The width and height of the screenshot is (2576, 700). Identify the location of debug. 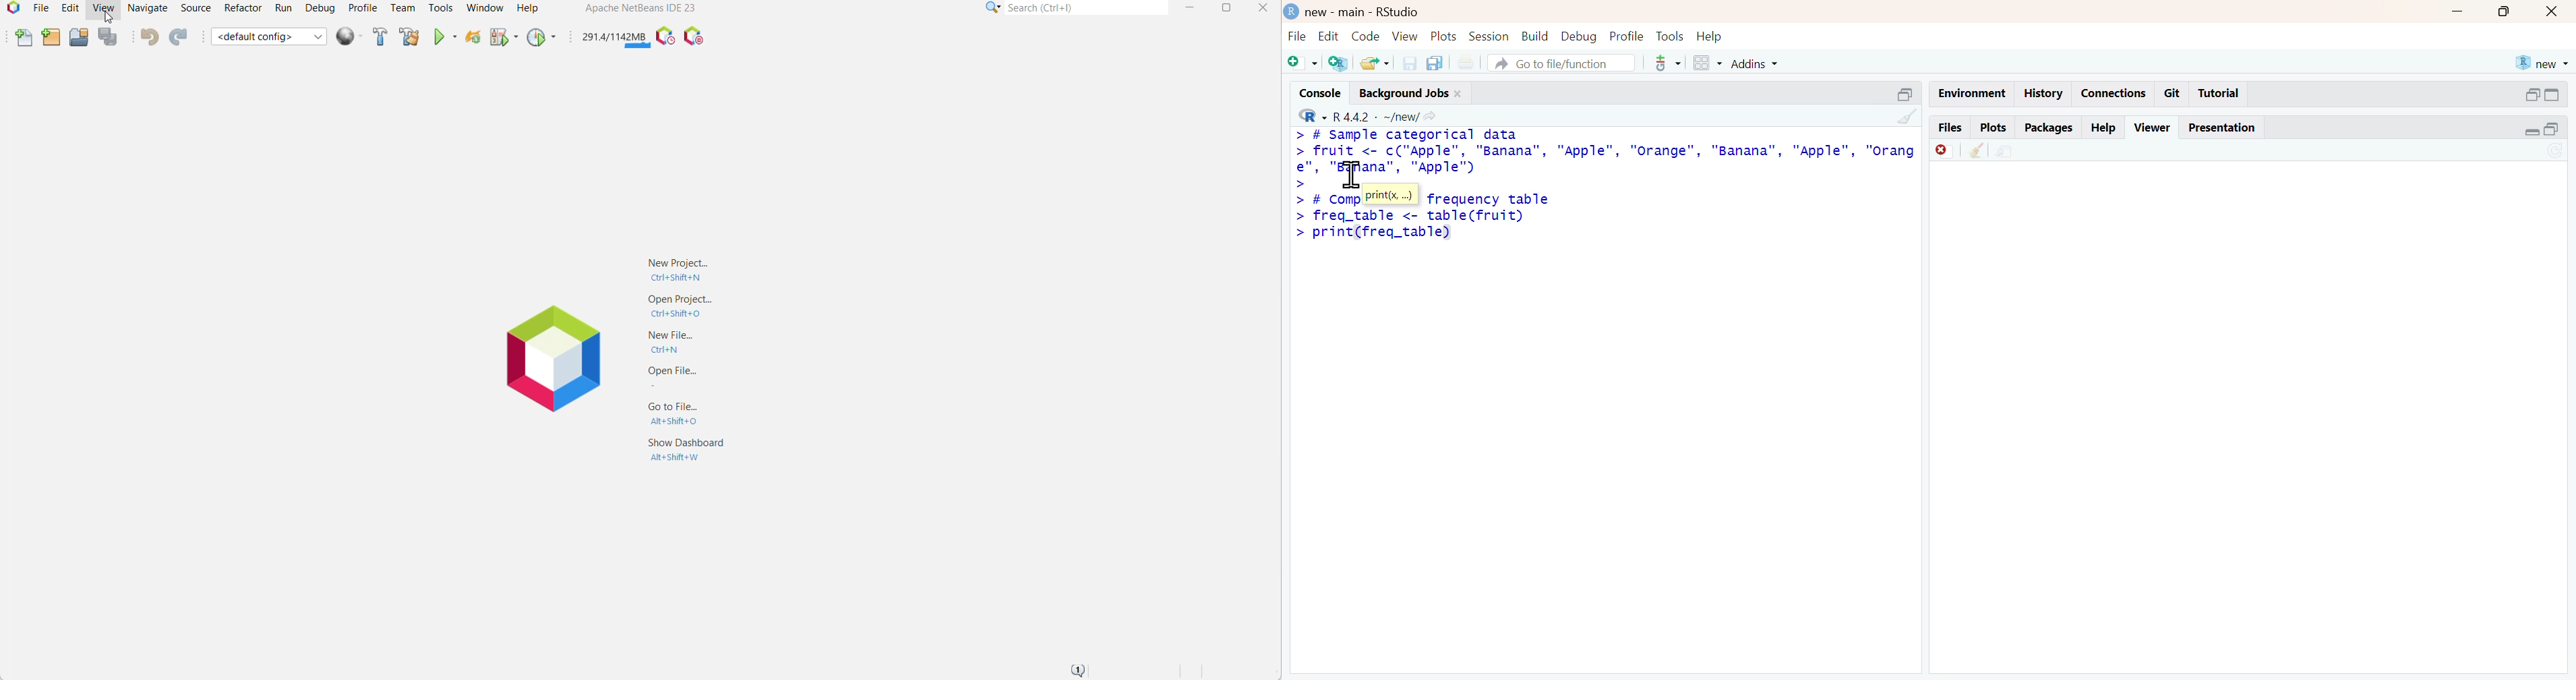
(1580, 37).